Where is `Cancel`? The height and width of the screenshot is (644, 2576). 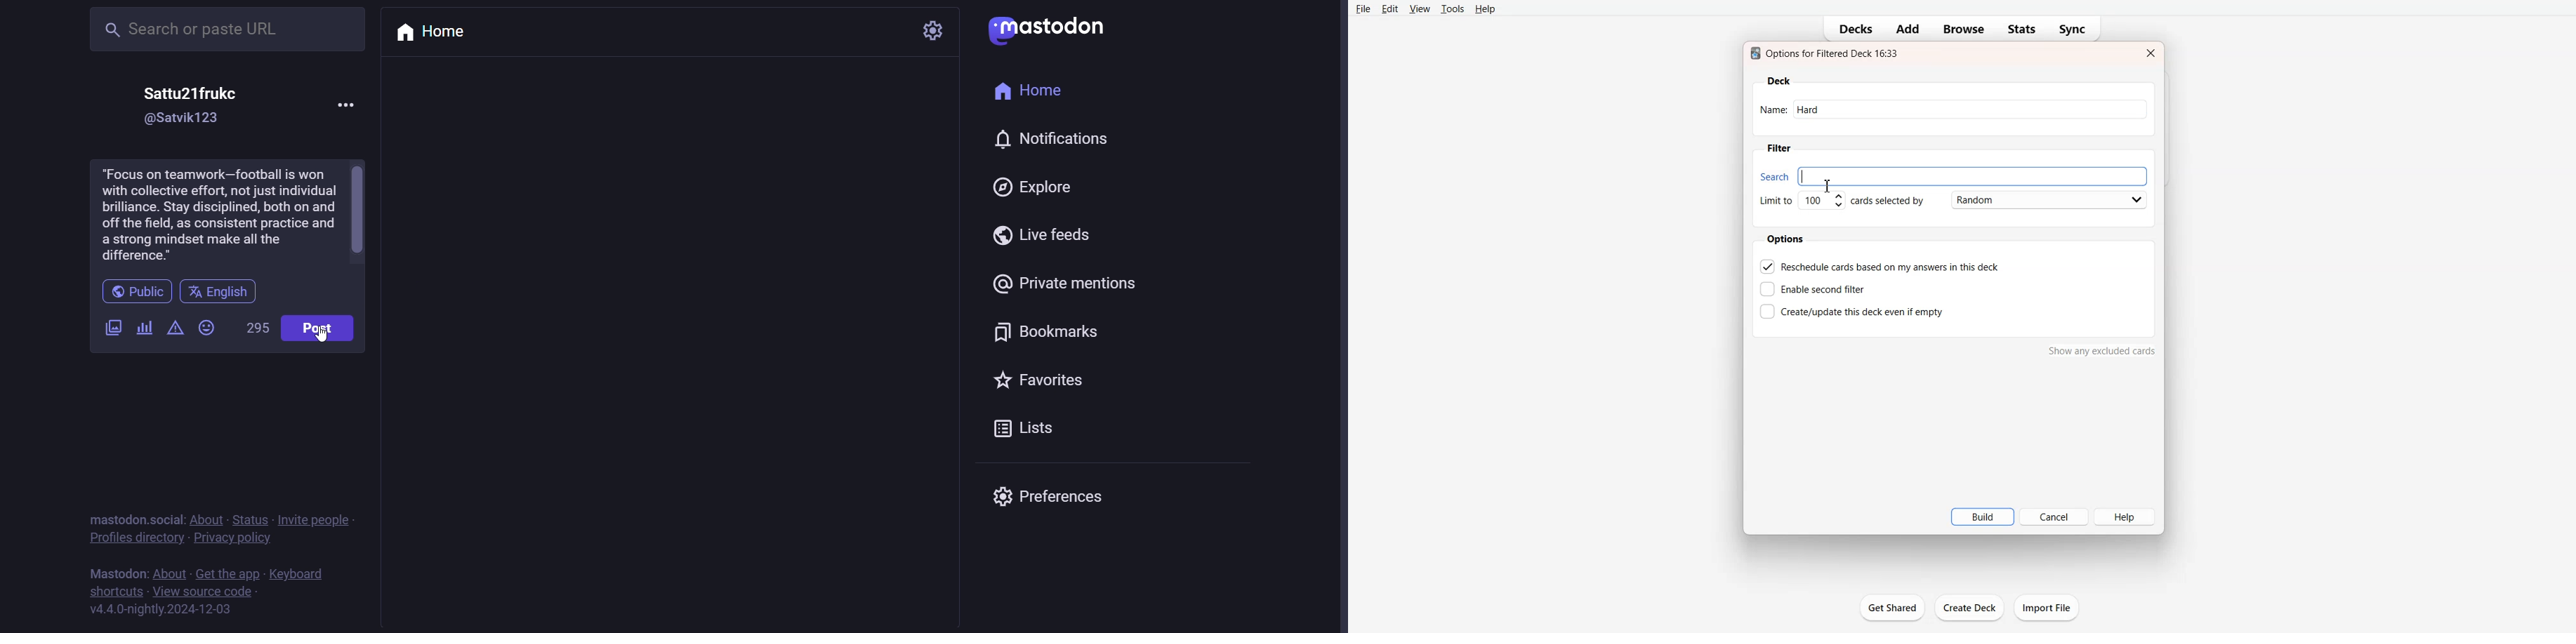
Cancel is located at coordinates (2054, 517).